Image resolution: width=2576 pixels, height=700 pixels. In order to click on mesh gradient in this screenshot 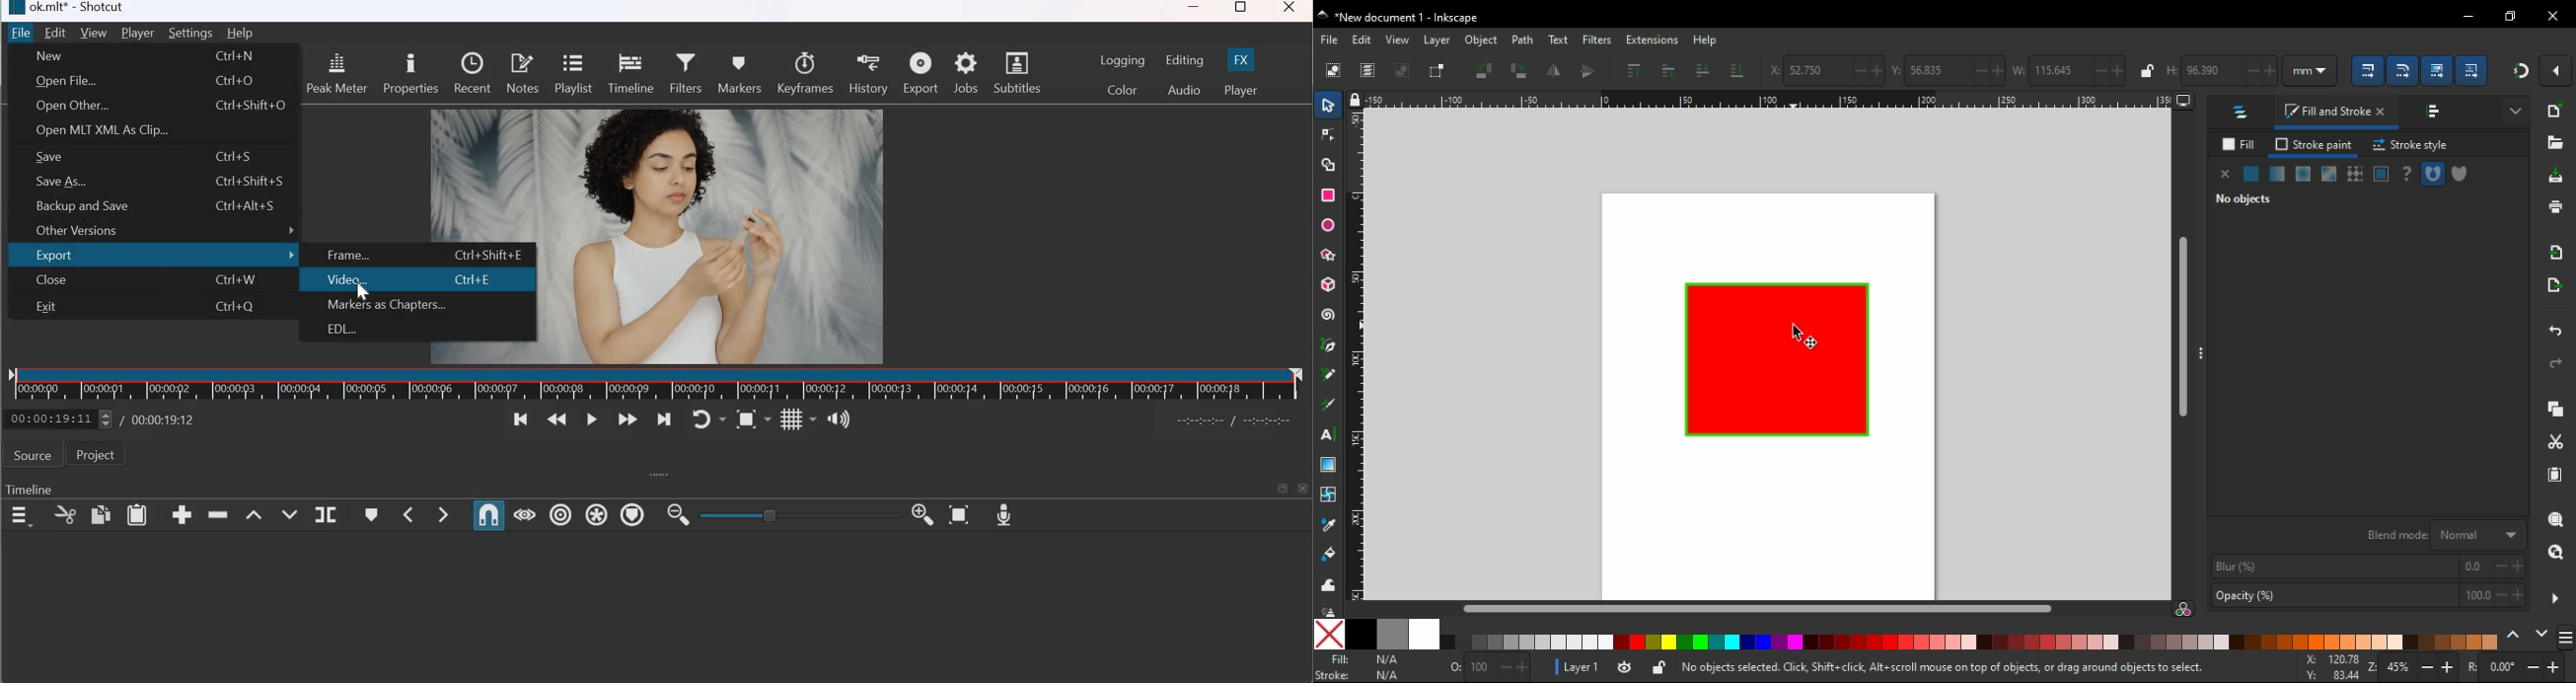, I will do `click(2277, 175)`.